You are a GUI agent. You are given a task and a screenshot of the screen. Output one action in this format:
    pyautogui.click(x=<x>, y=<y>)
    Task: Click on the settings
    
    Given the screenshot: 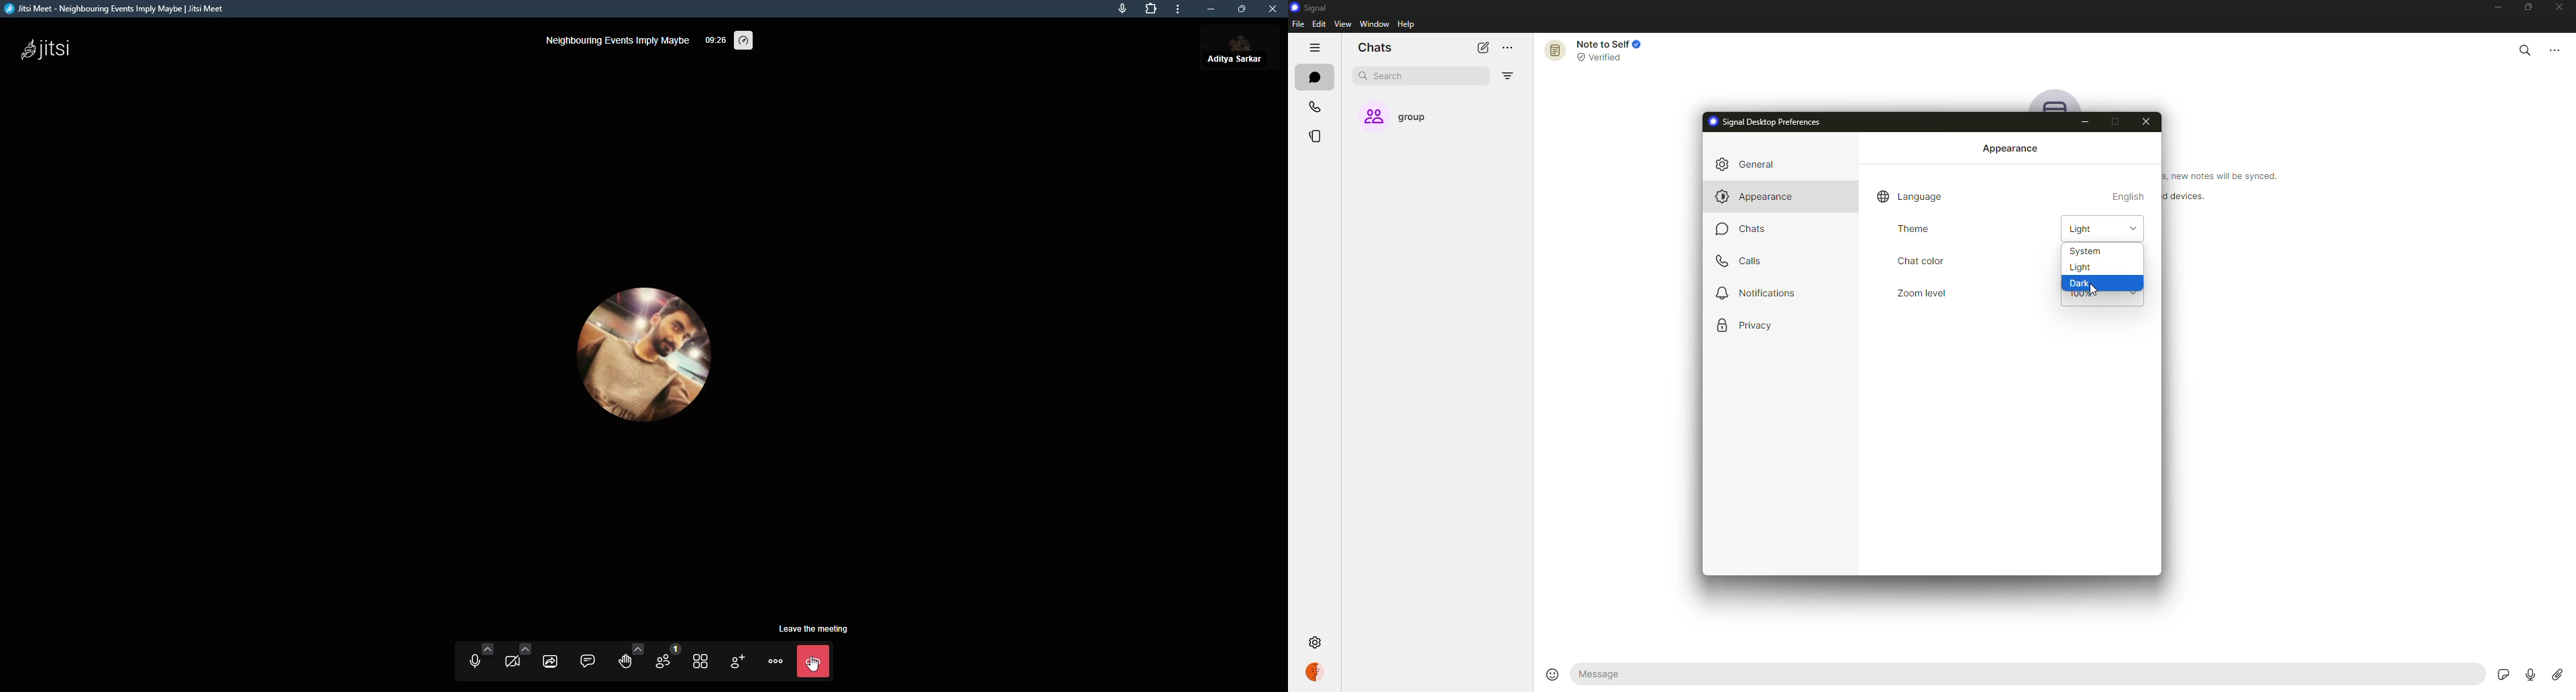 What is the action you would take?
    pyautogui.click(x=1314, y=642)
    